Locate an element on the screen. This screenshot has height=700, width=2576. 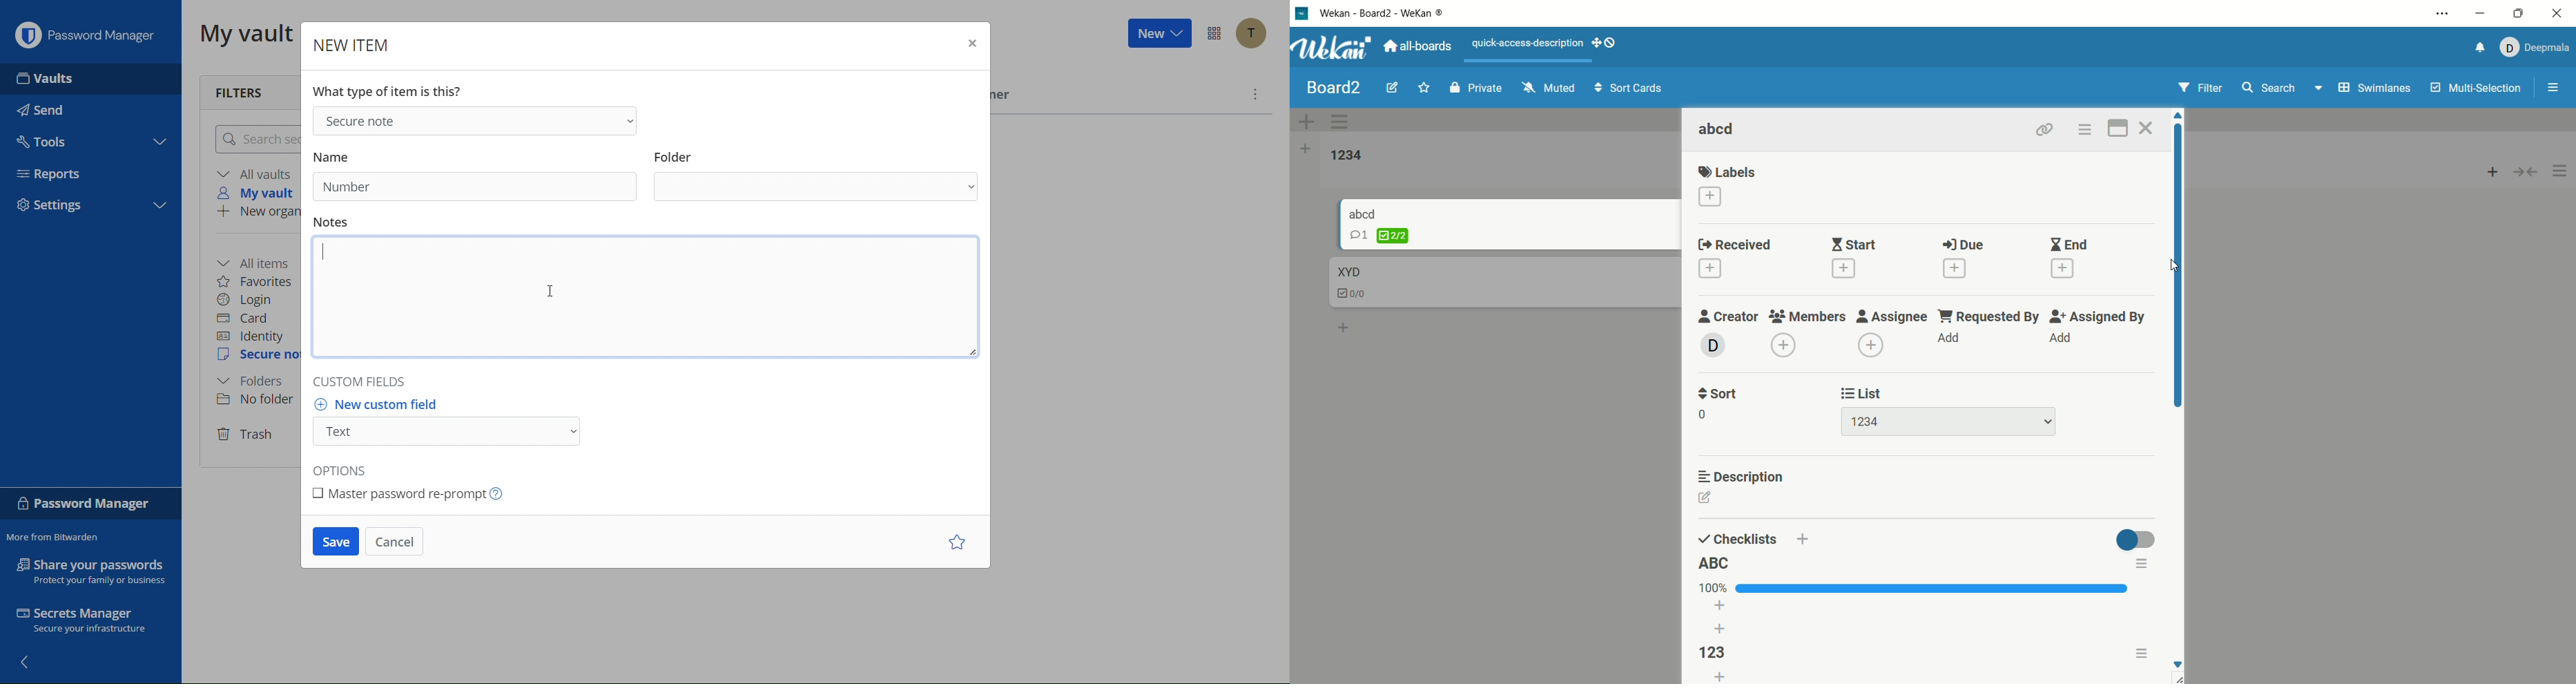
options is located at coordinates (2444, 13).